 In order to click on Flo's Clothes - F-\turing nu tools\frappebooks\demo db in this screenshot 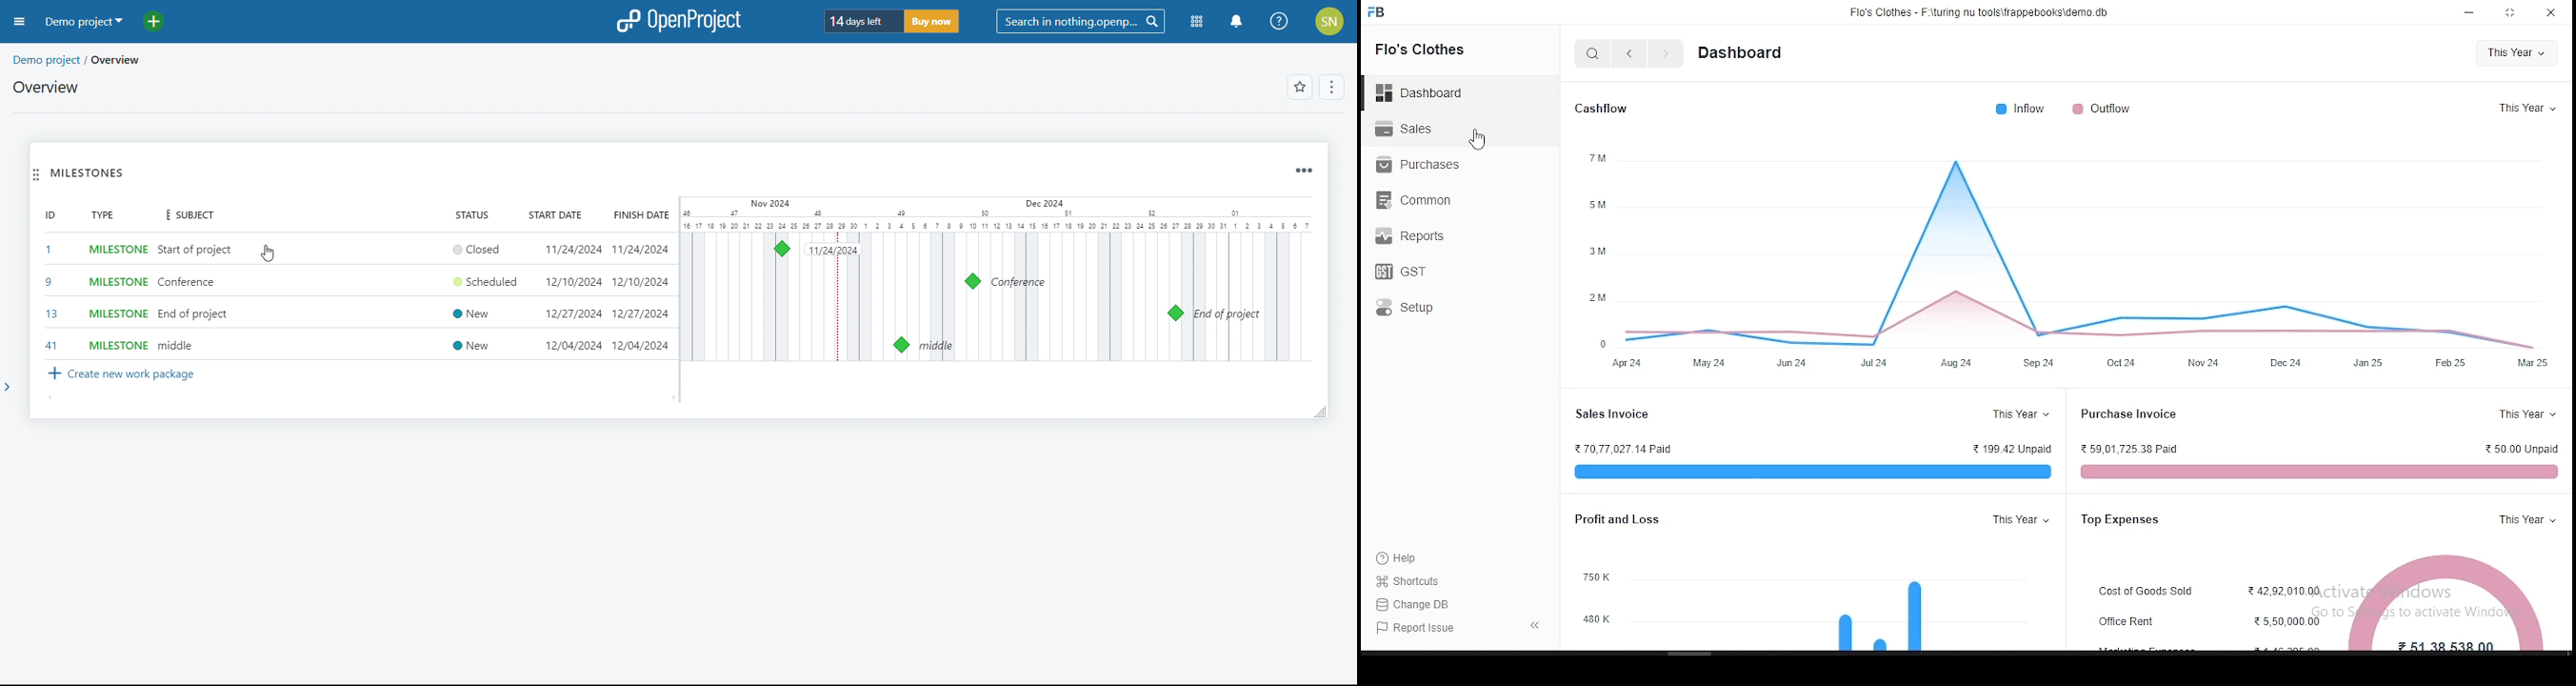, I will do `click(1981, 11)`.